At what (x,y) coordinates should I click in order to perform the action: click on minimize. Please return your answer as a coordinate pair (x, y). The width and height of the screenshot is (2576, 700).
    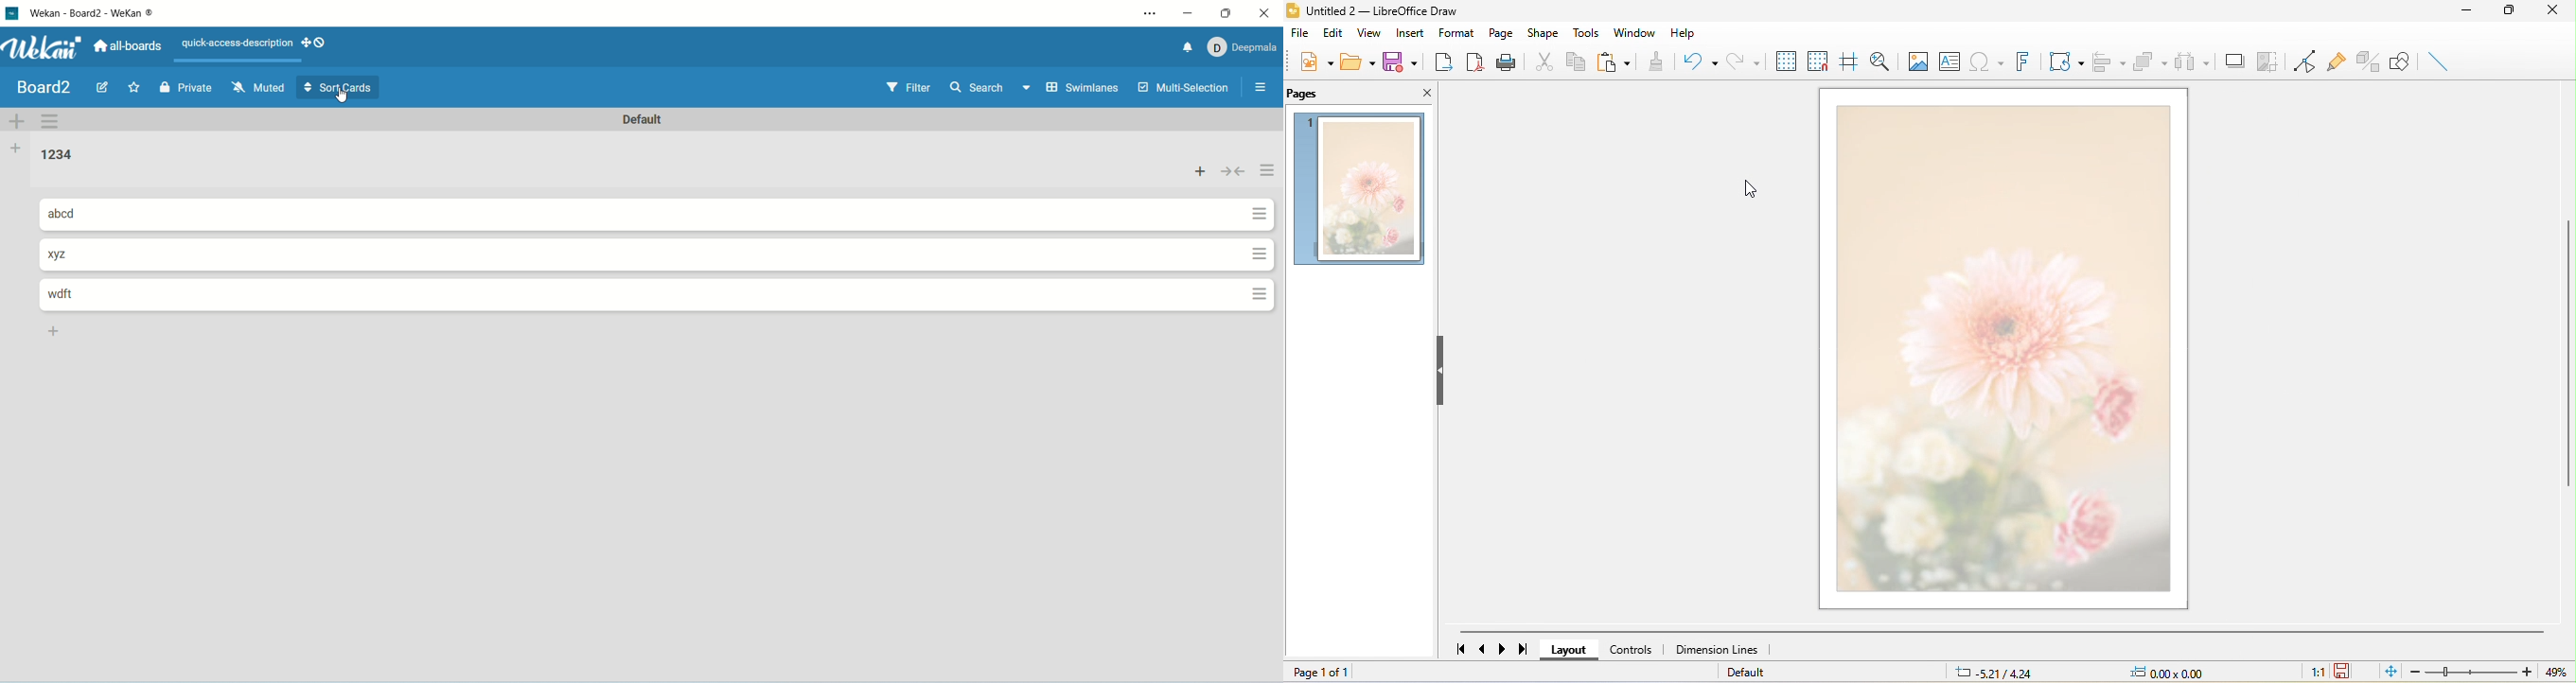
    Looking at the image, I should click on (1188, 12).